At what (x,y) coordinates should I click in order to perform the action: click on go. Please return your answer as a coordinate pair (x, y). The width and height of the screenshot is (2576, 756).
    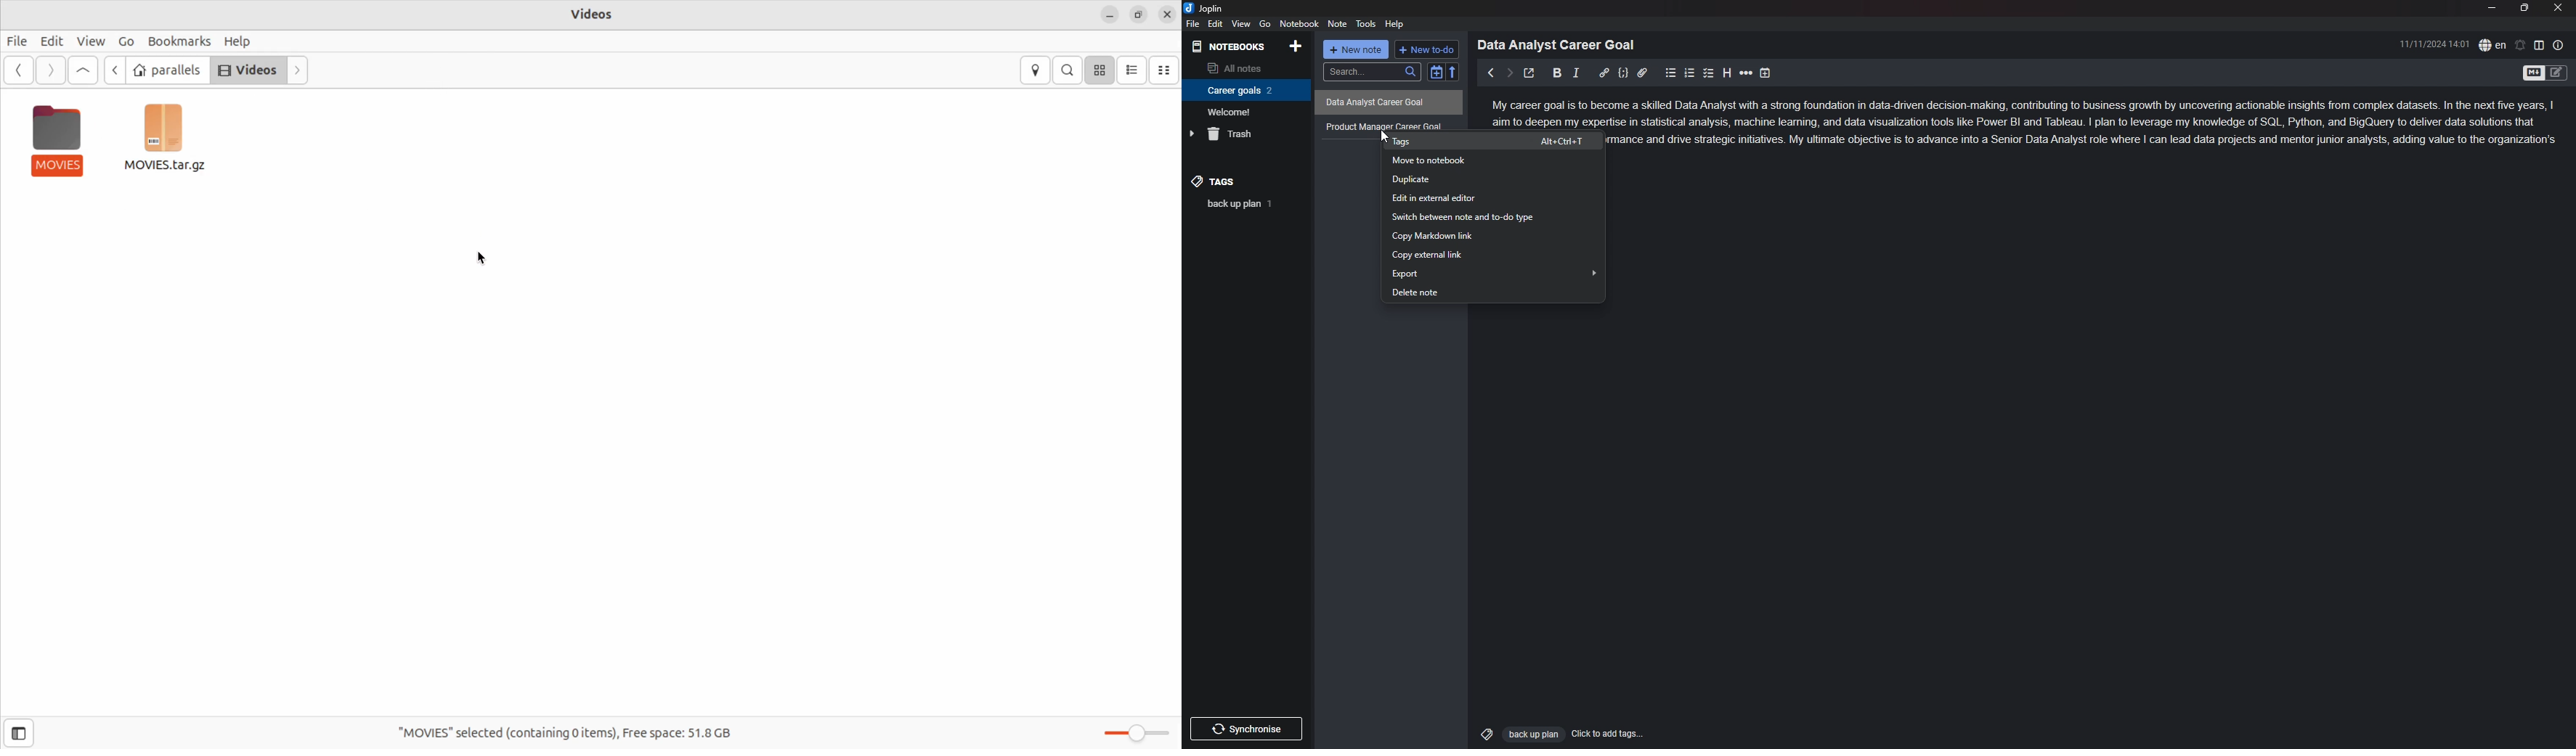
    Looking at the image, I should click on (1265, 24).